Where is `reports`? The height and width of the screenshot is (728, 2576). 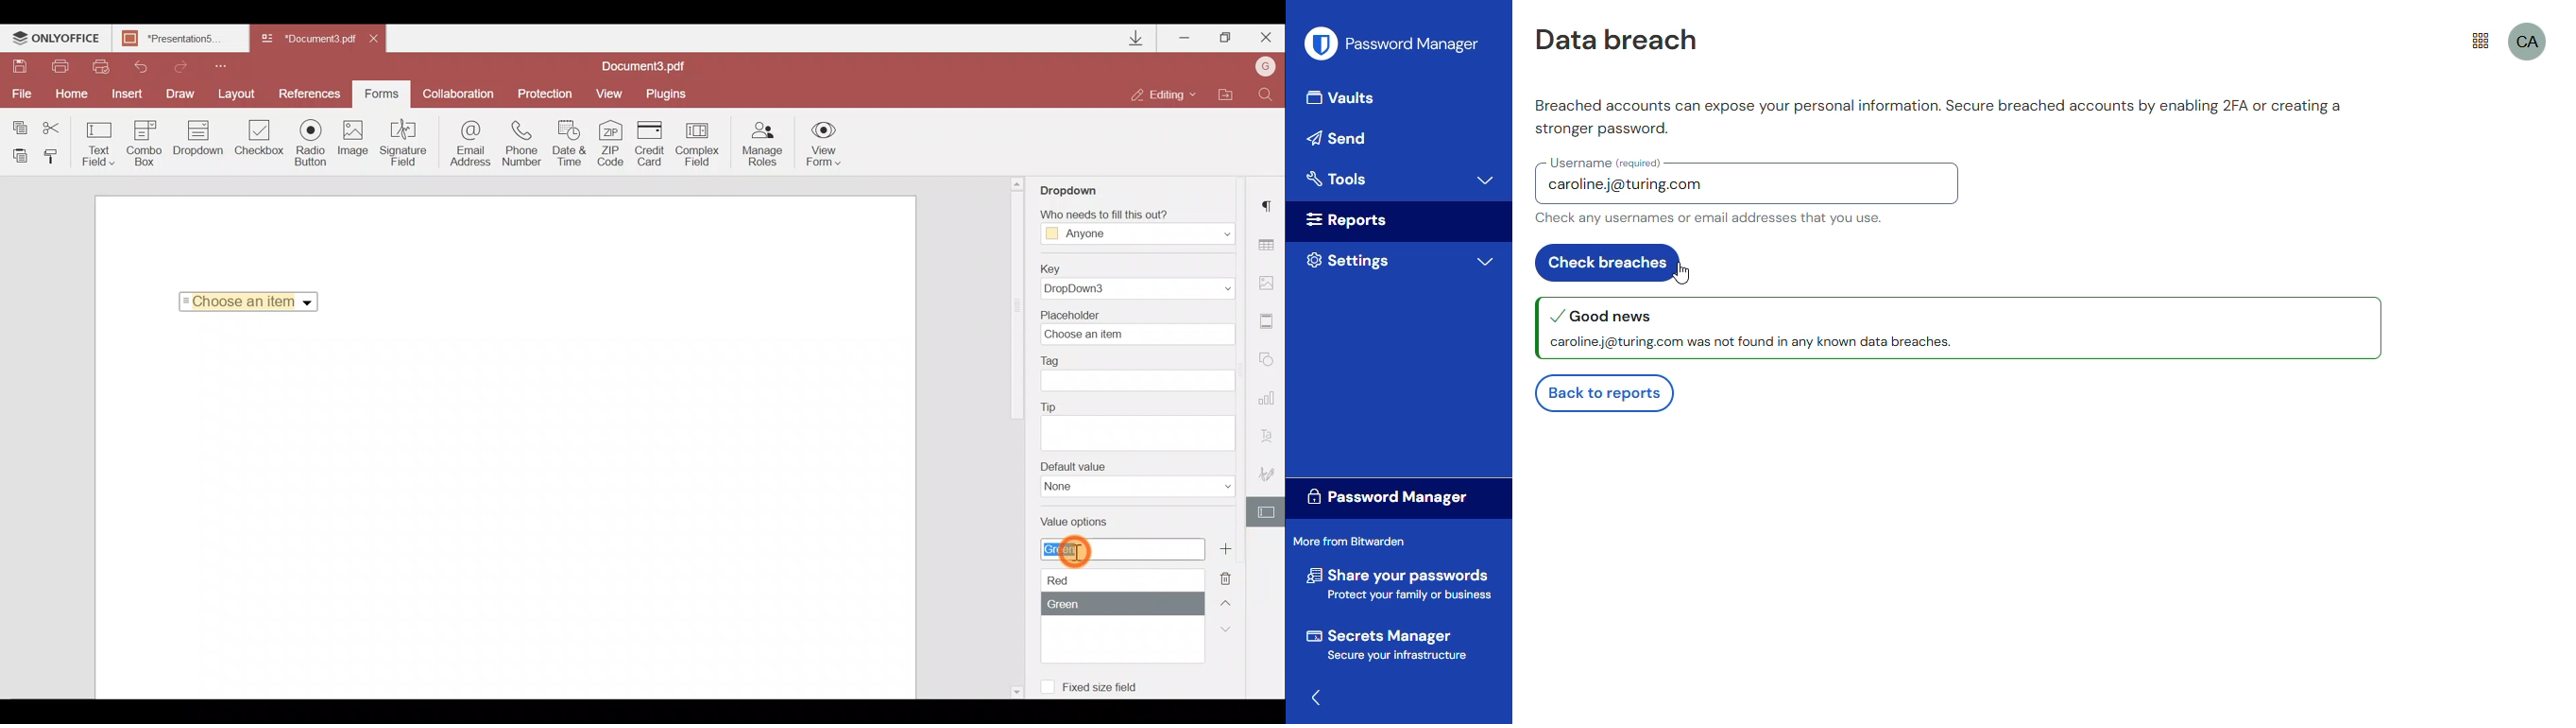
reports is located at coordinates (1349, 220).